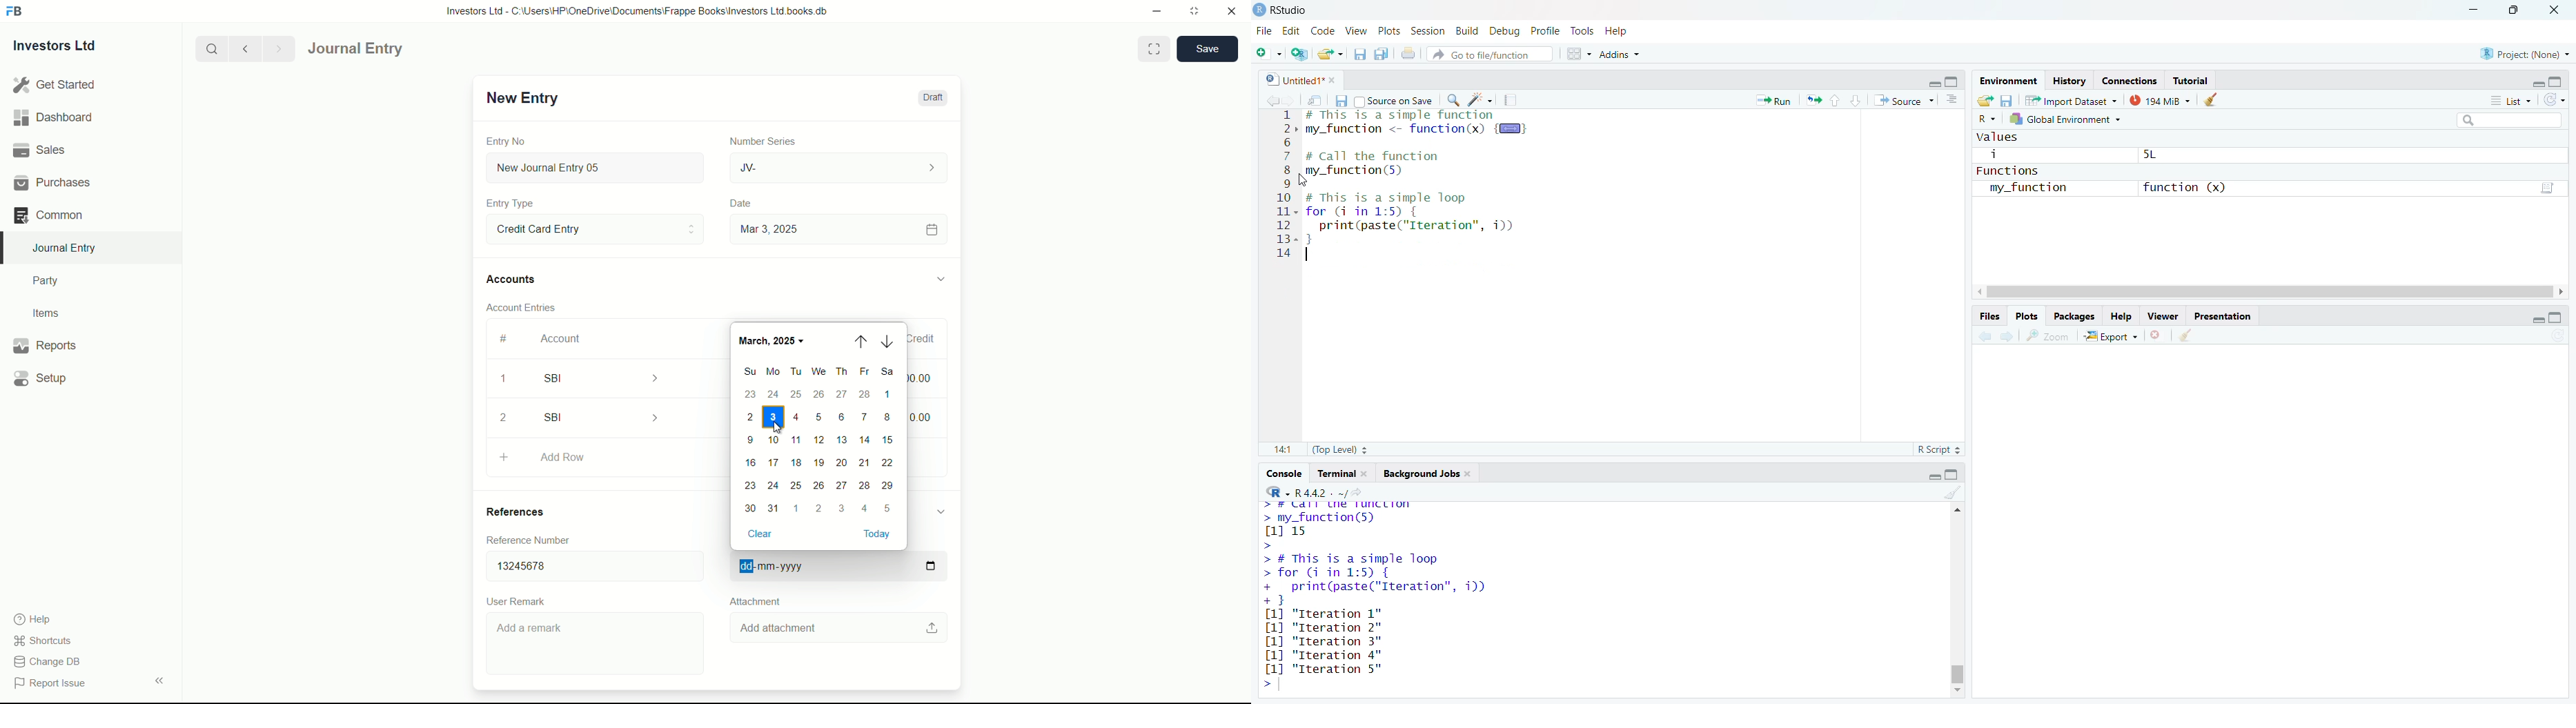  What do you see at coordinates (1304, 181) in the screenshot?
I see `cursor` at bounding box center [1304, 181].